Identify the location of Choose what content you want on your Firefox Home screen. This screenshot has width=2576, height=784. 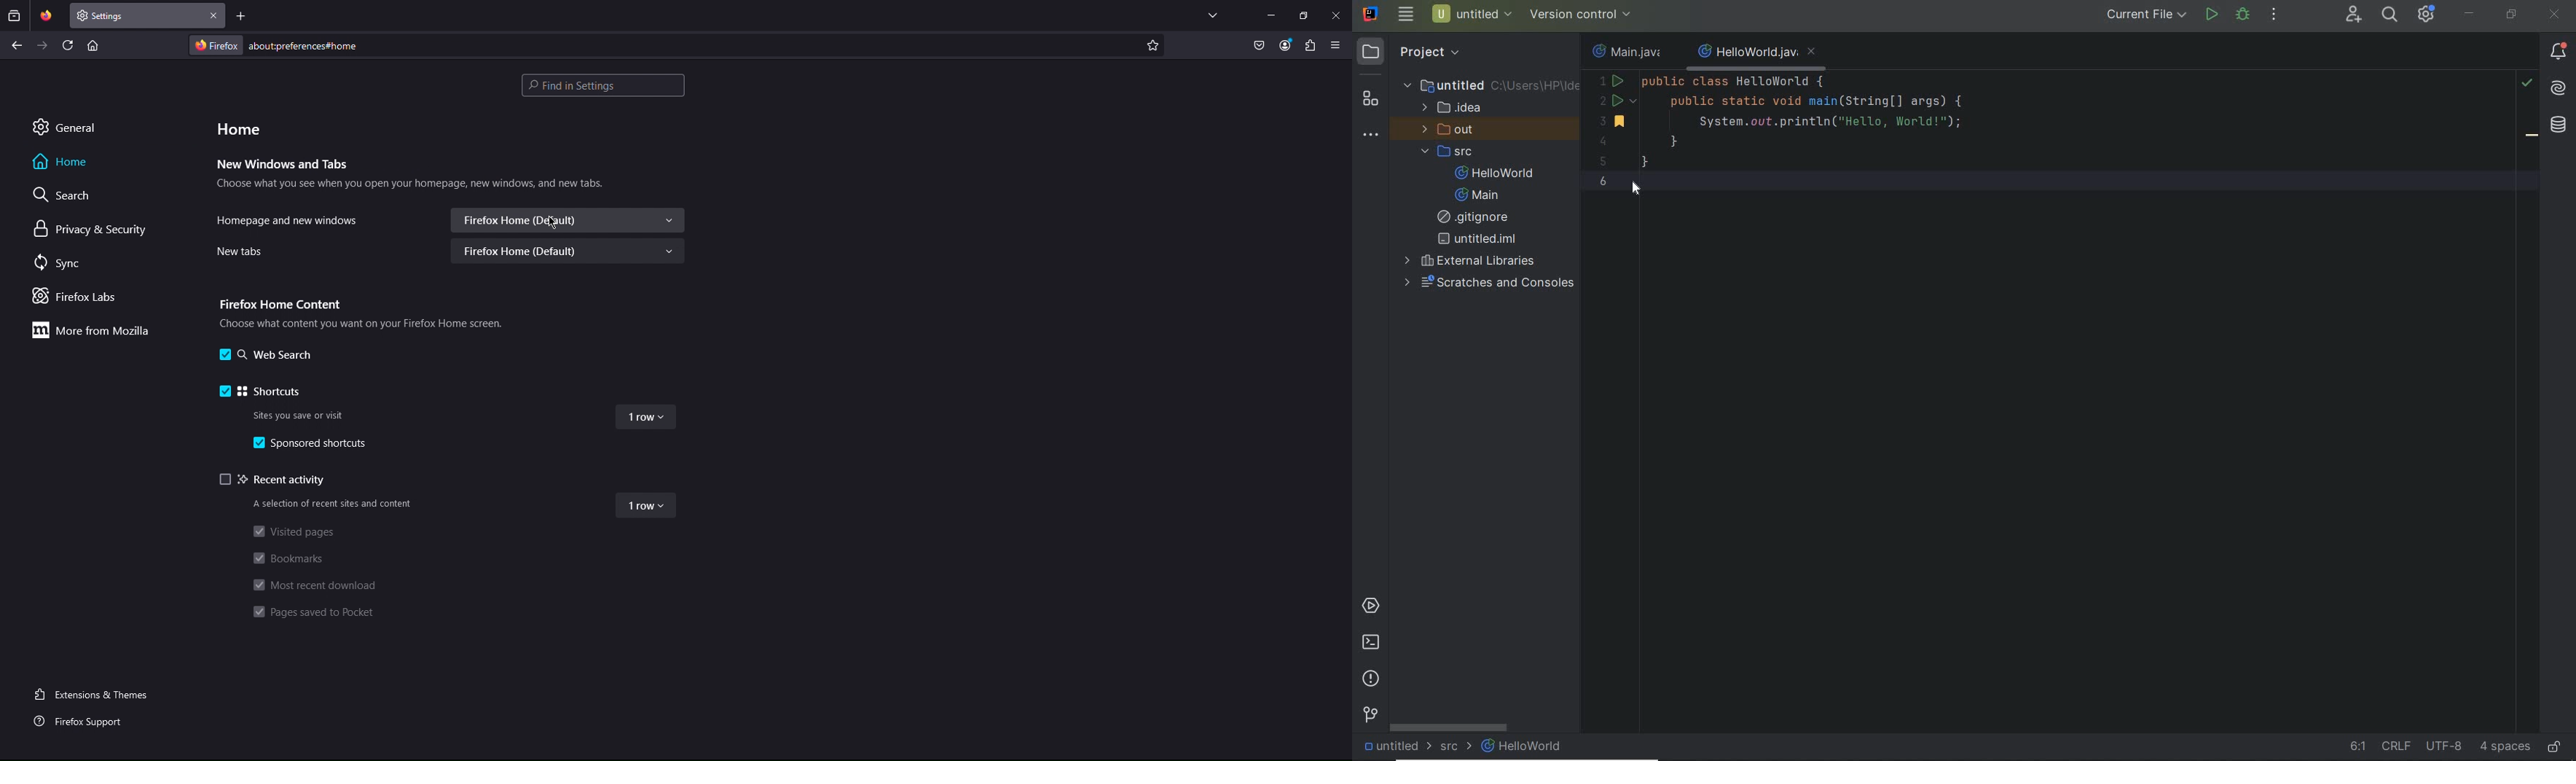
(365, 326).